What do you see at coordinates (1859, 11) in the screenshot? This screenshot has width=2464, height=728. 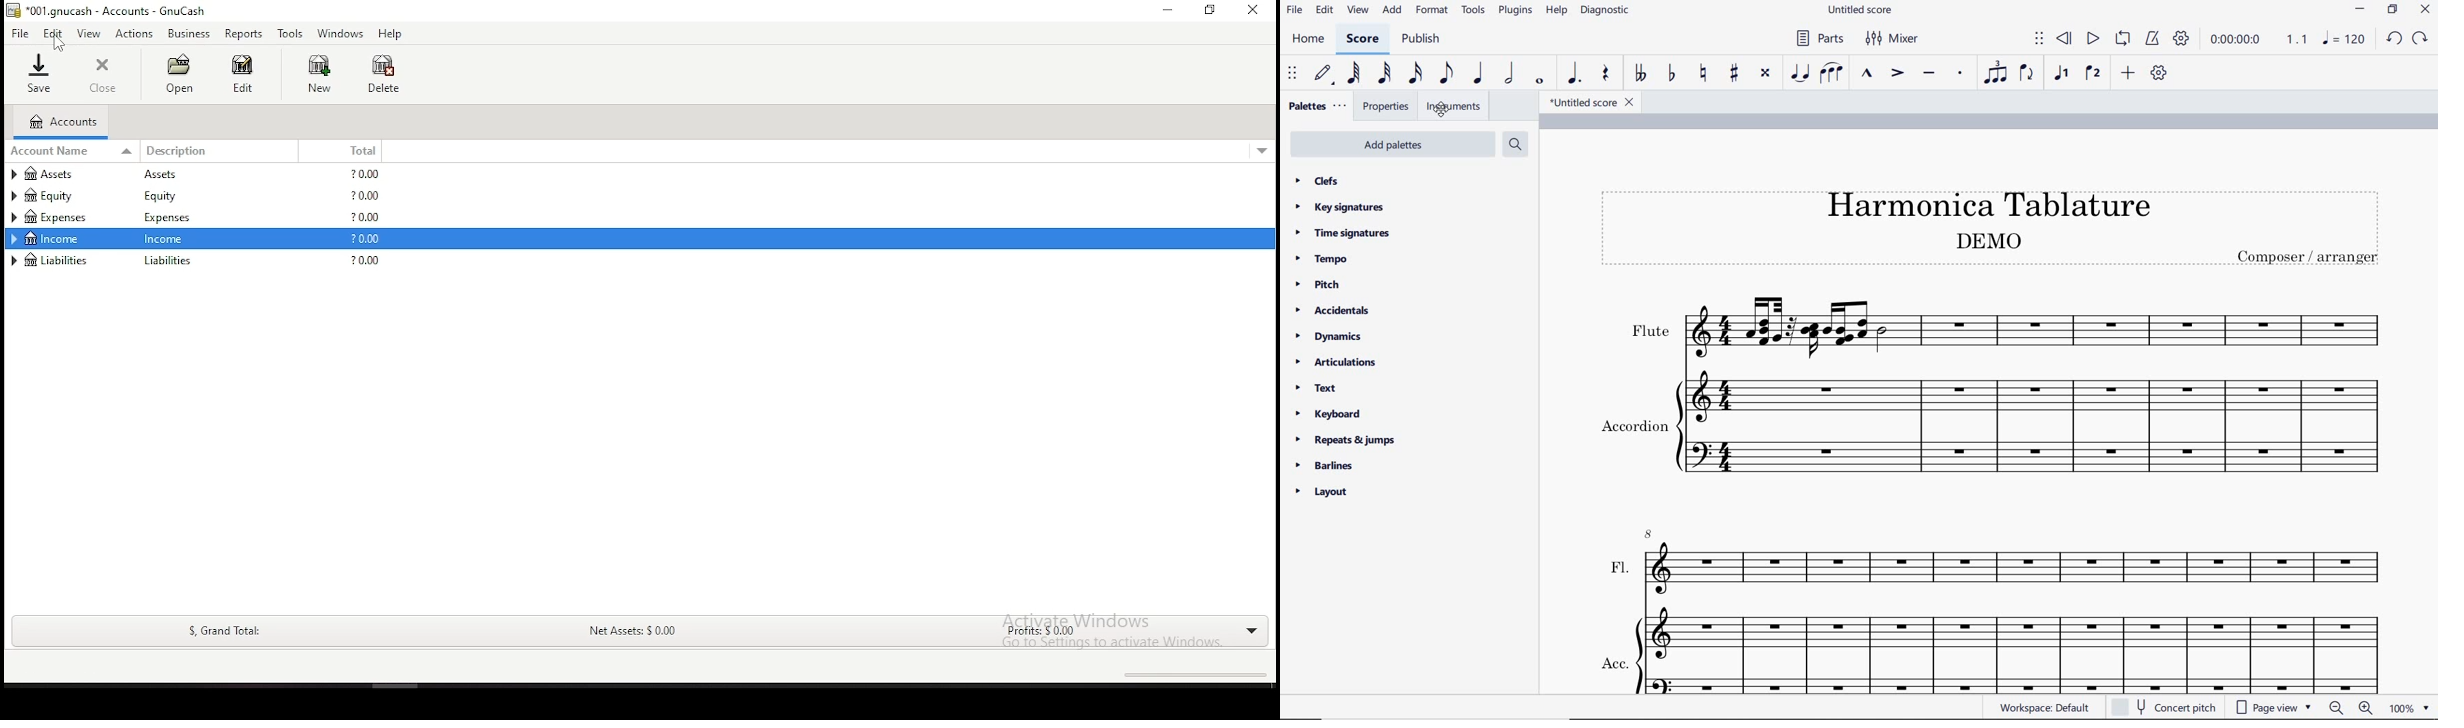 I see `FILE NAME` at bounding box center [1859, 11].